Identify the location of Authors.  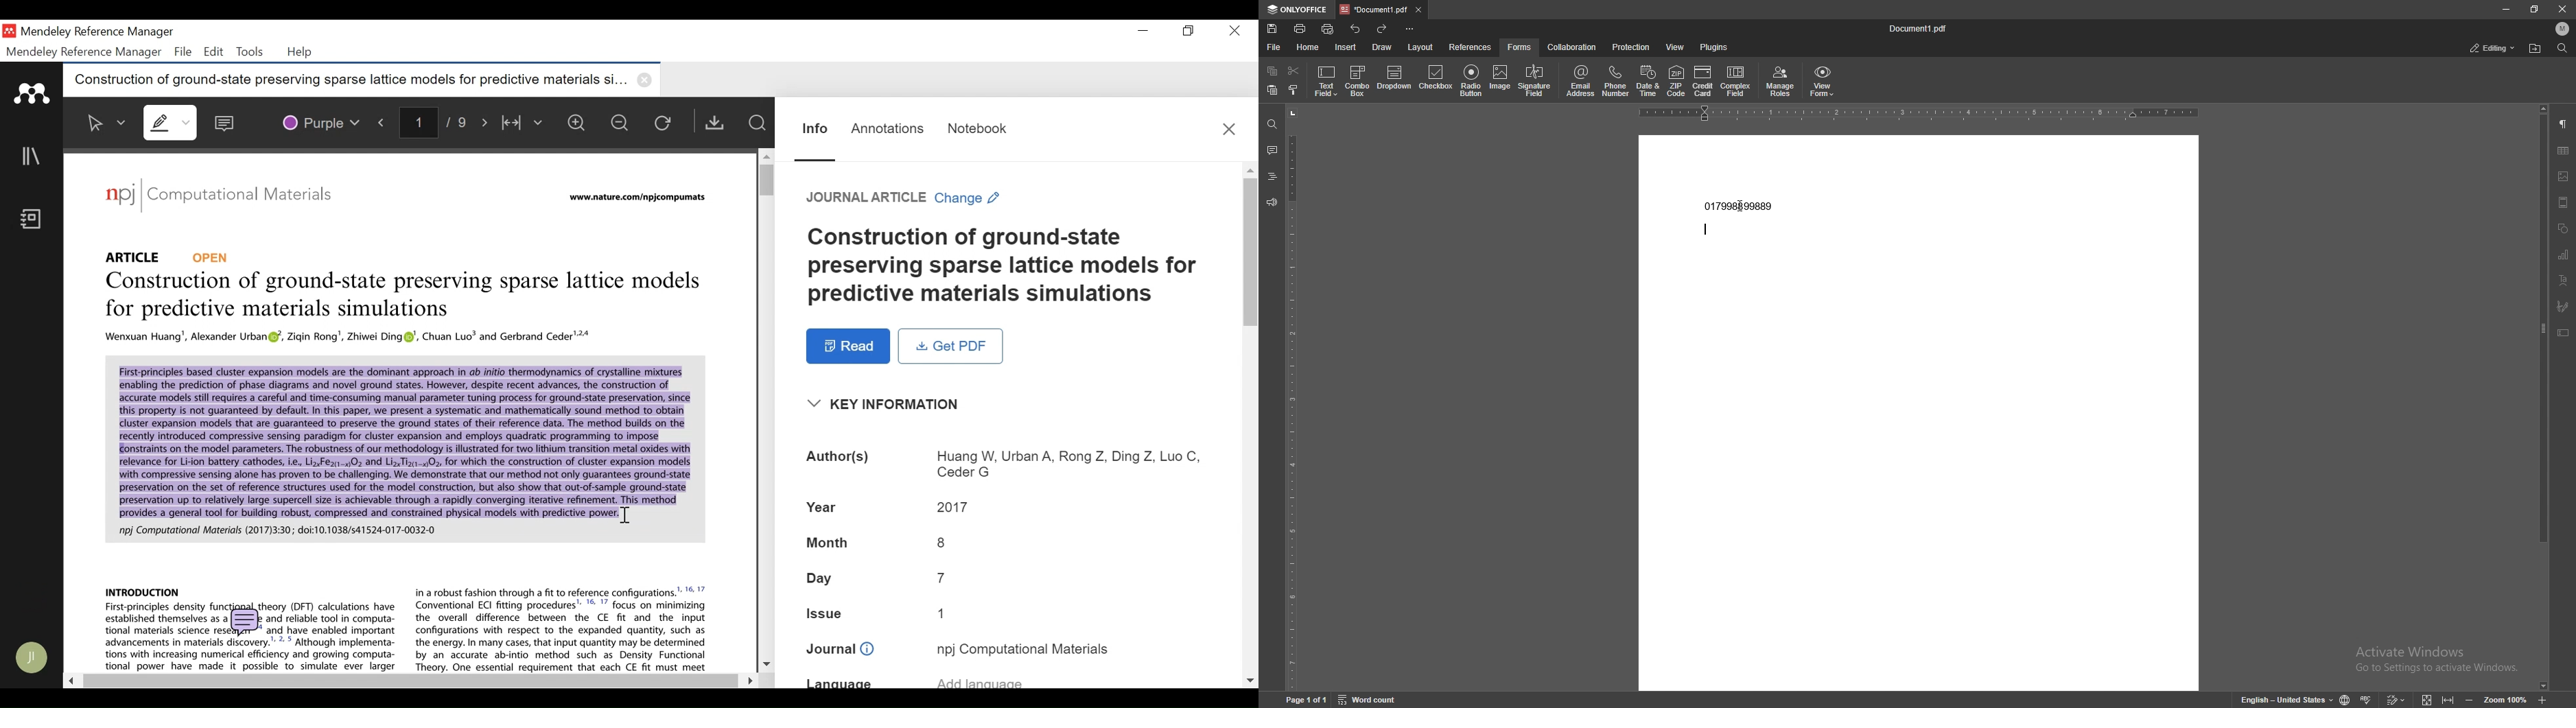
(1067, 465).